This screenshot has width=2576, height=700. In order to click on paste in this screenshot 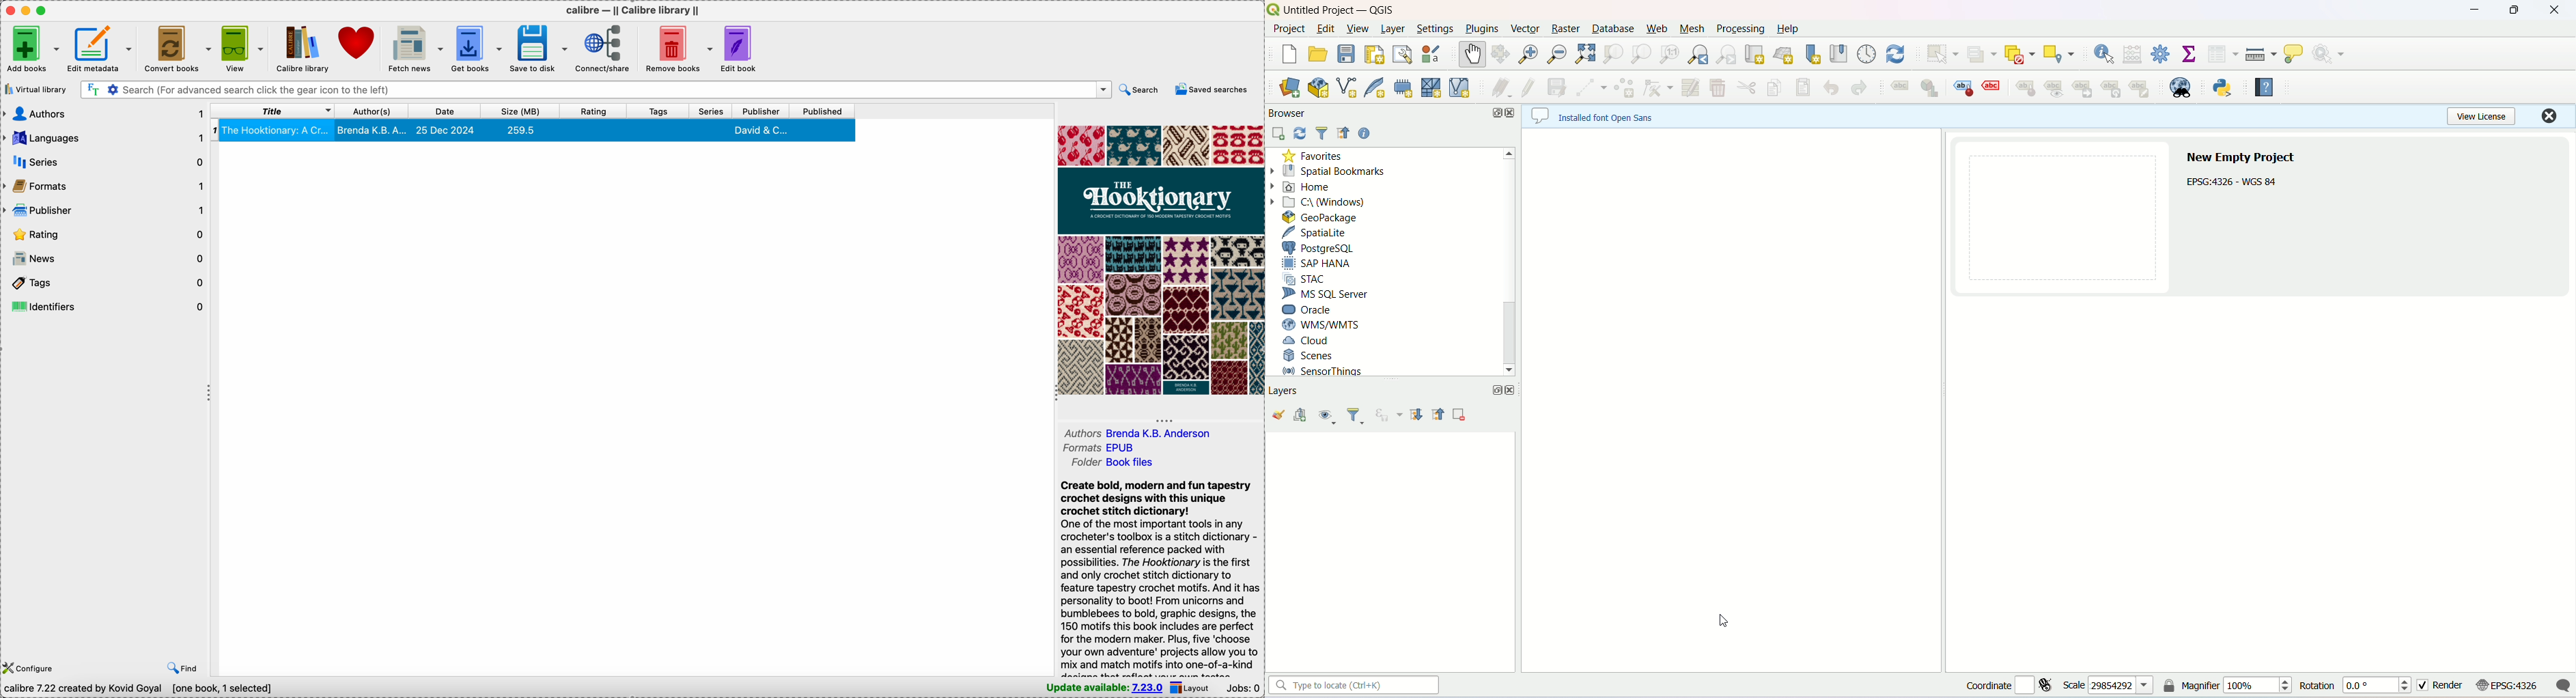, I will do `click(1802, 86)`.